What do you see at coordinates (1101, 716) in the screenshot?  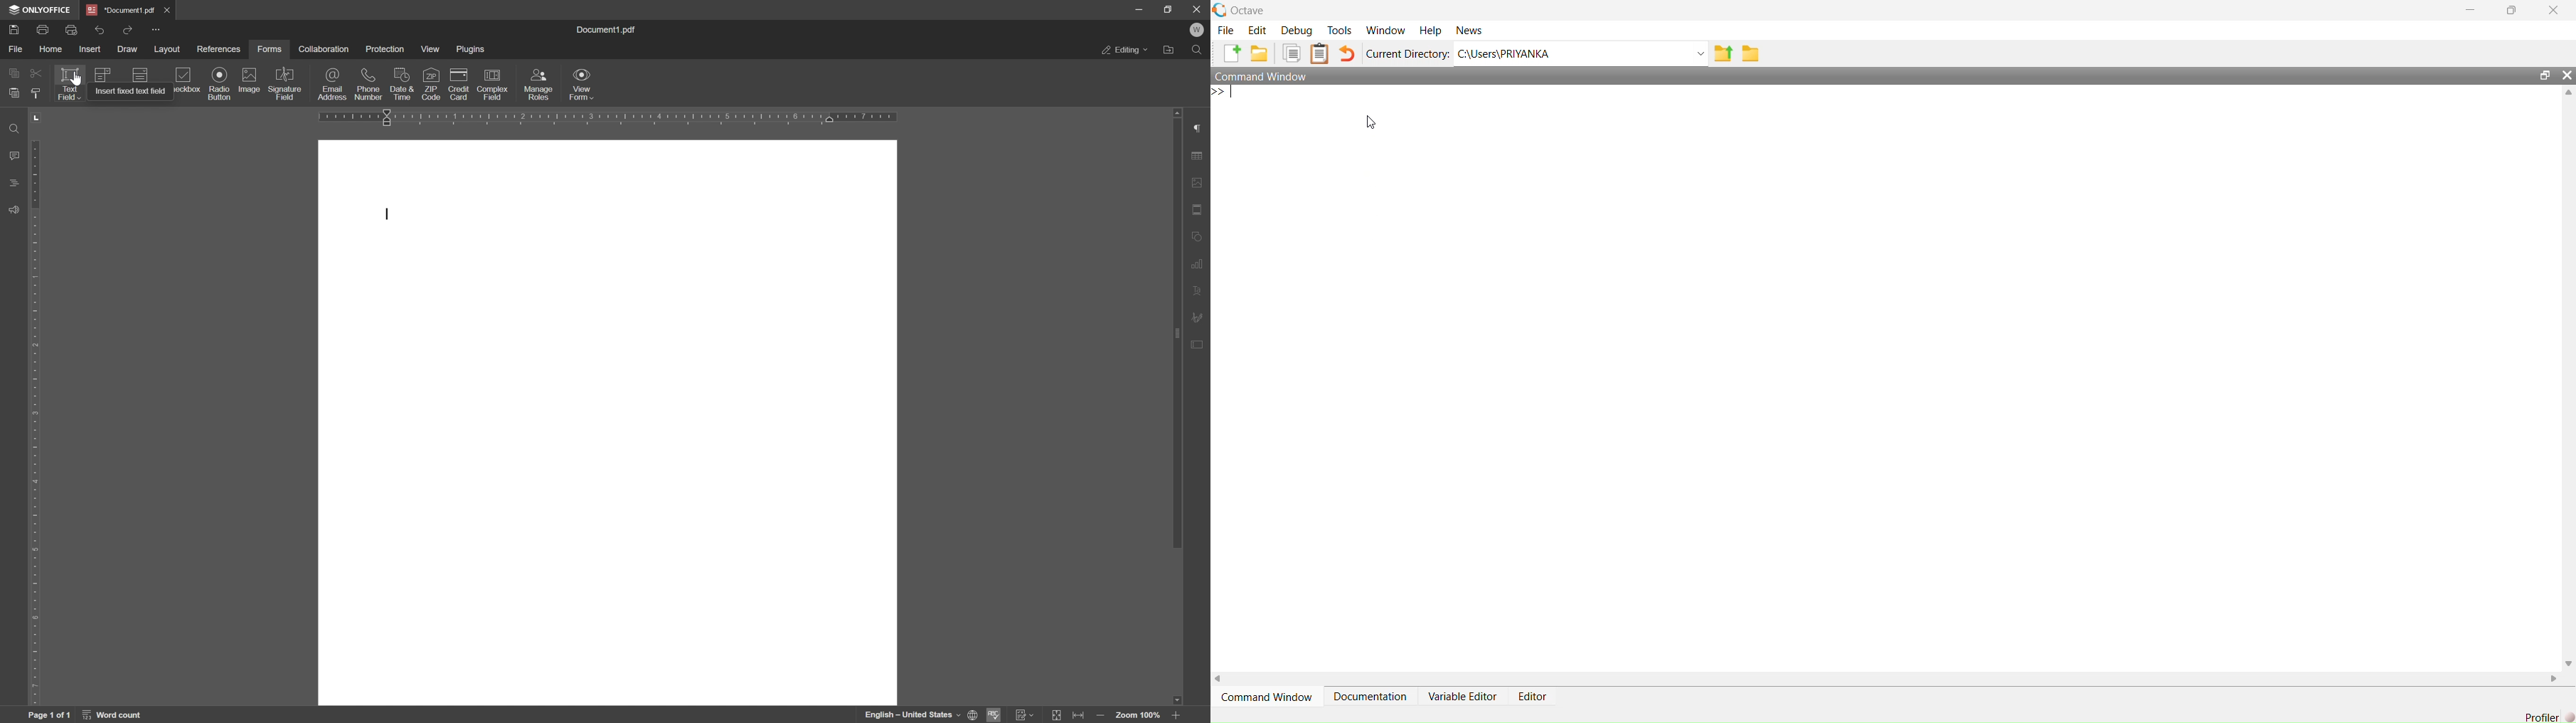 I see `zoom out` at bounding box center [1101, 716].